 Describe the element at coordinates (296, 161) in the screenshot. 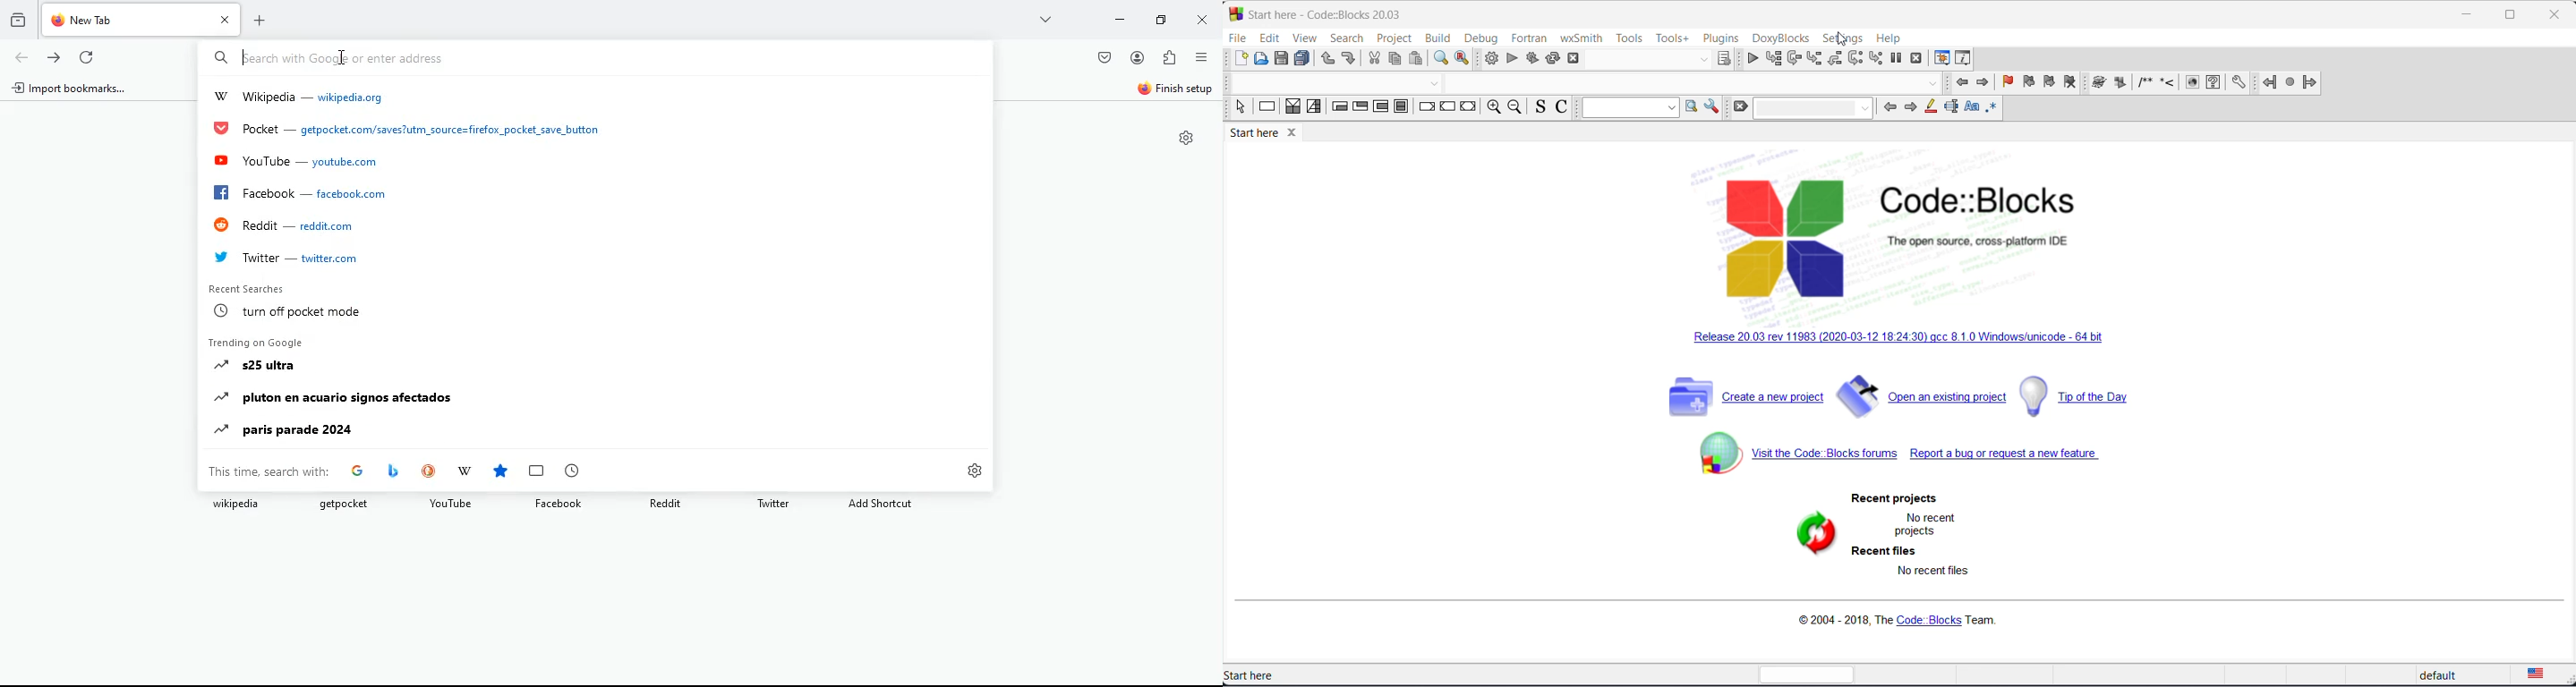

I see `8 YouTube — youtube.com` at that location.